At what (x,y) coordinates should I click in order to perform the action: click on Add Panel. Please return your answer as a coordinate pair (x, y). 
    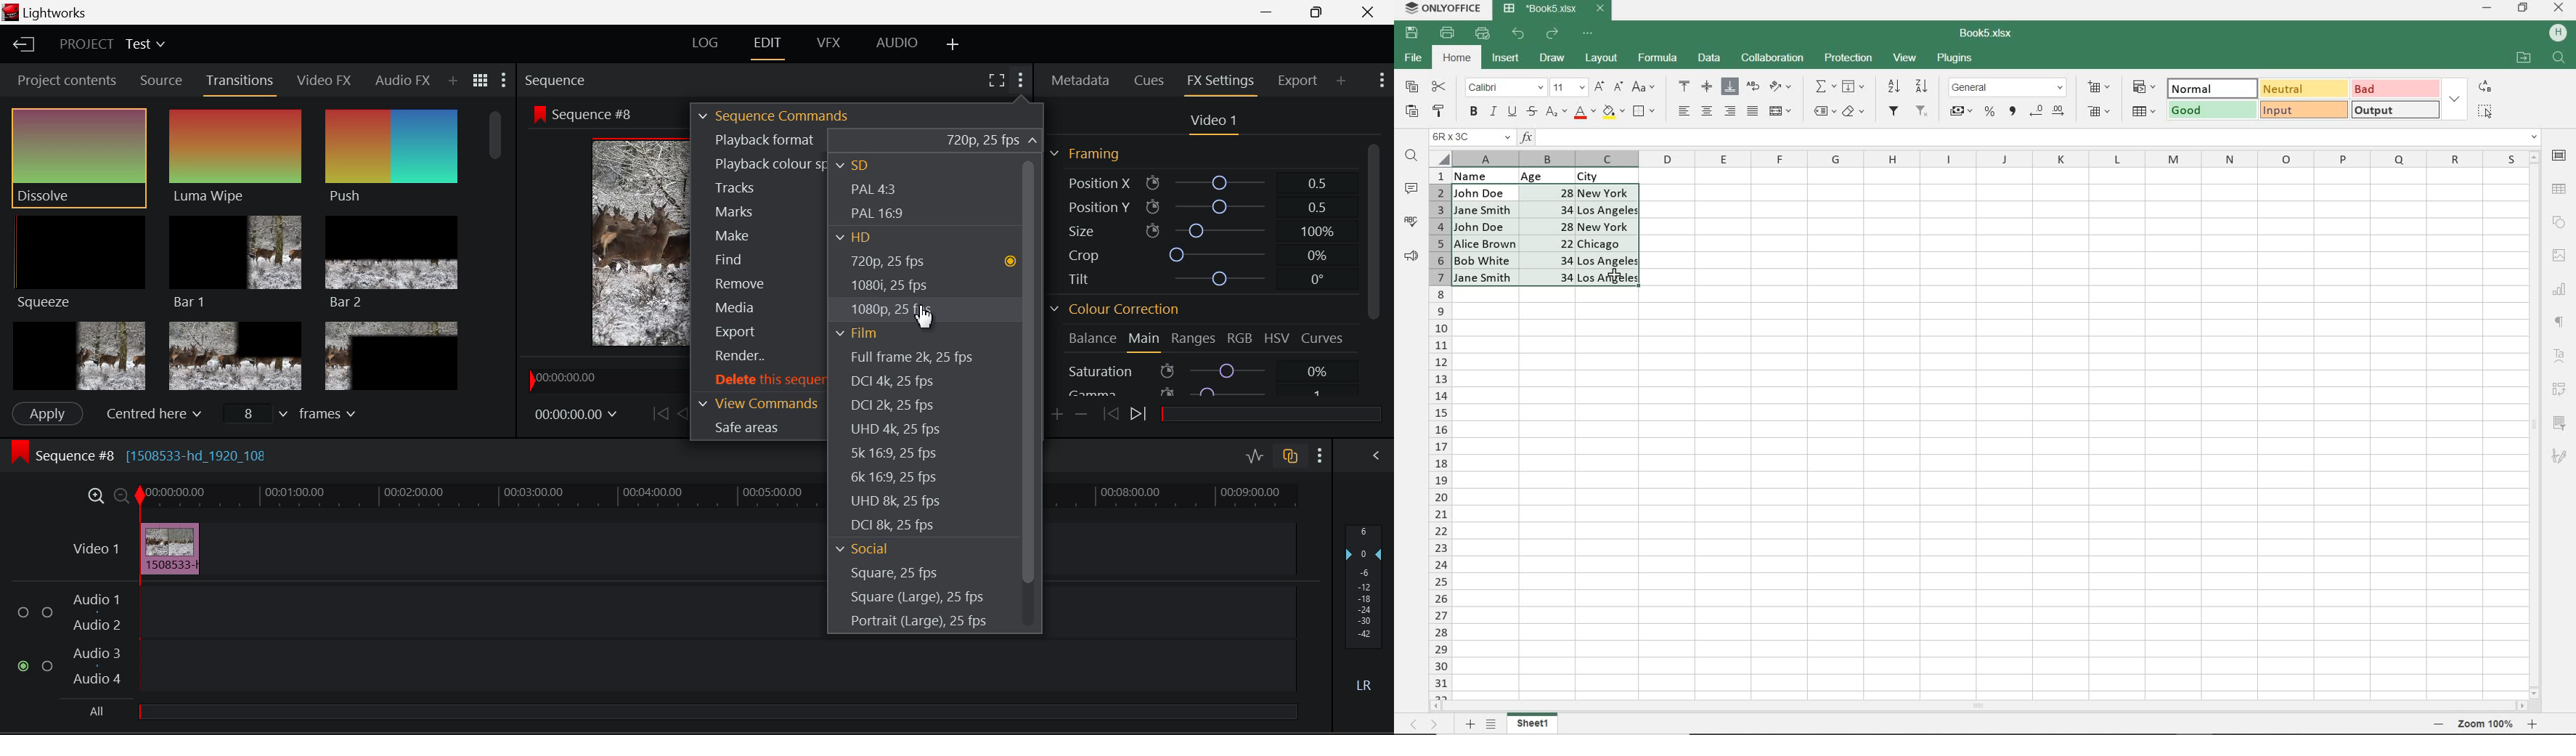
    Looking at the image, I should click on (454, 82).